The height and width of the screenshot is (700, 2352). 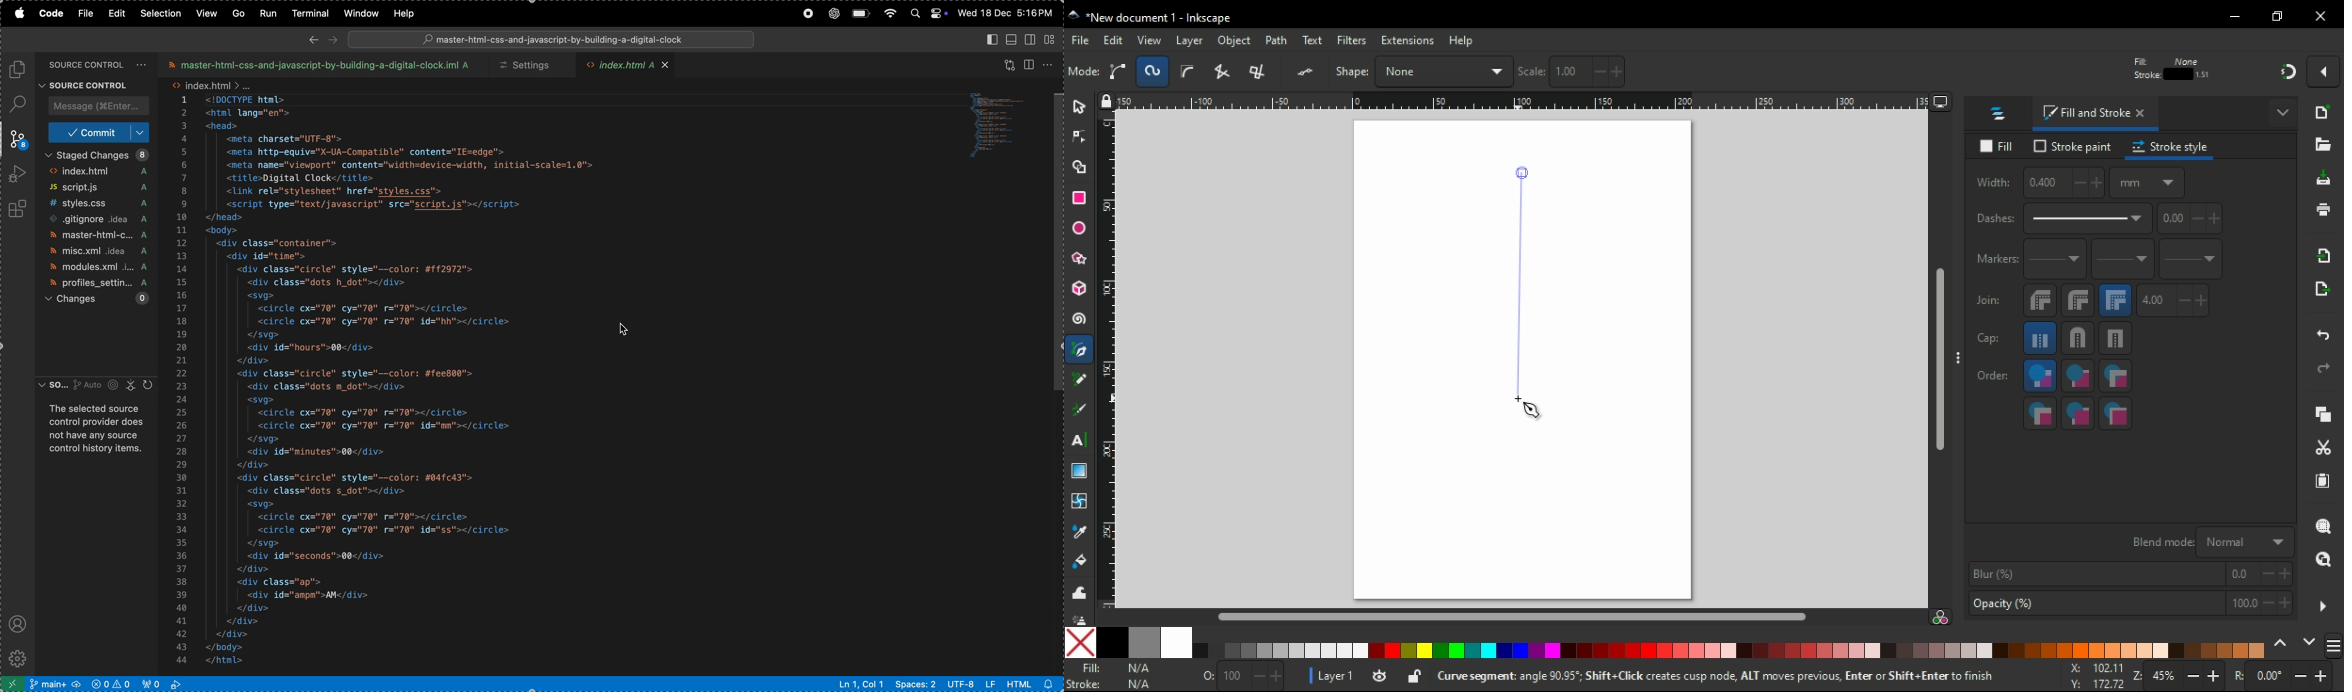 What do you see at coordinates (1939, 650) in the screenshot?
I see `color tone pallete` at bounding box center [1939, 650].